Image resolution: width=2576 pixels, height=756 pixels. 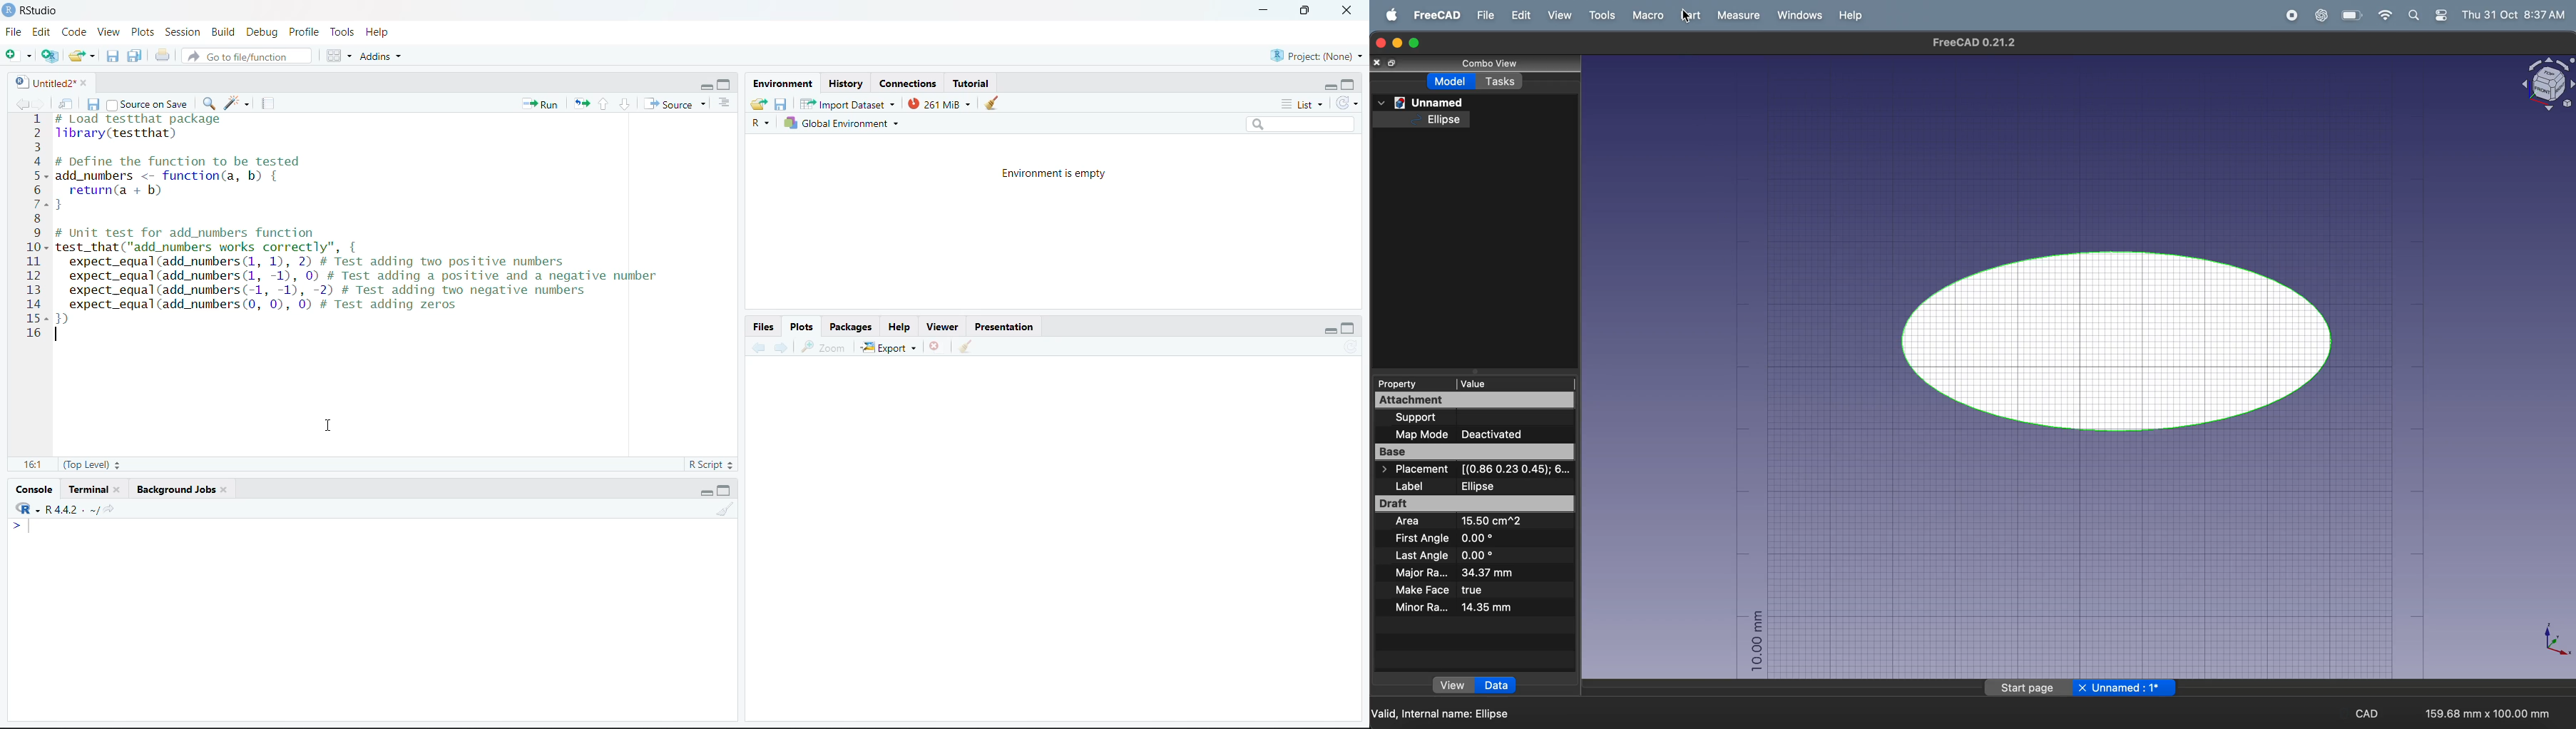 I want to click on 16:1, so click(x=31, y=464).